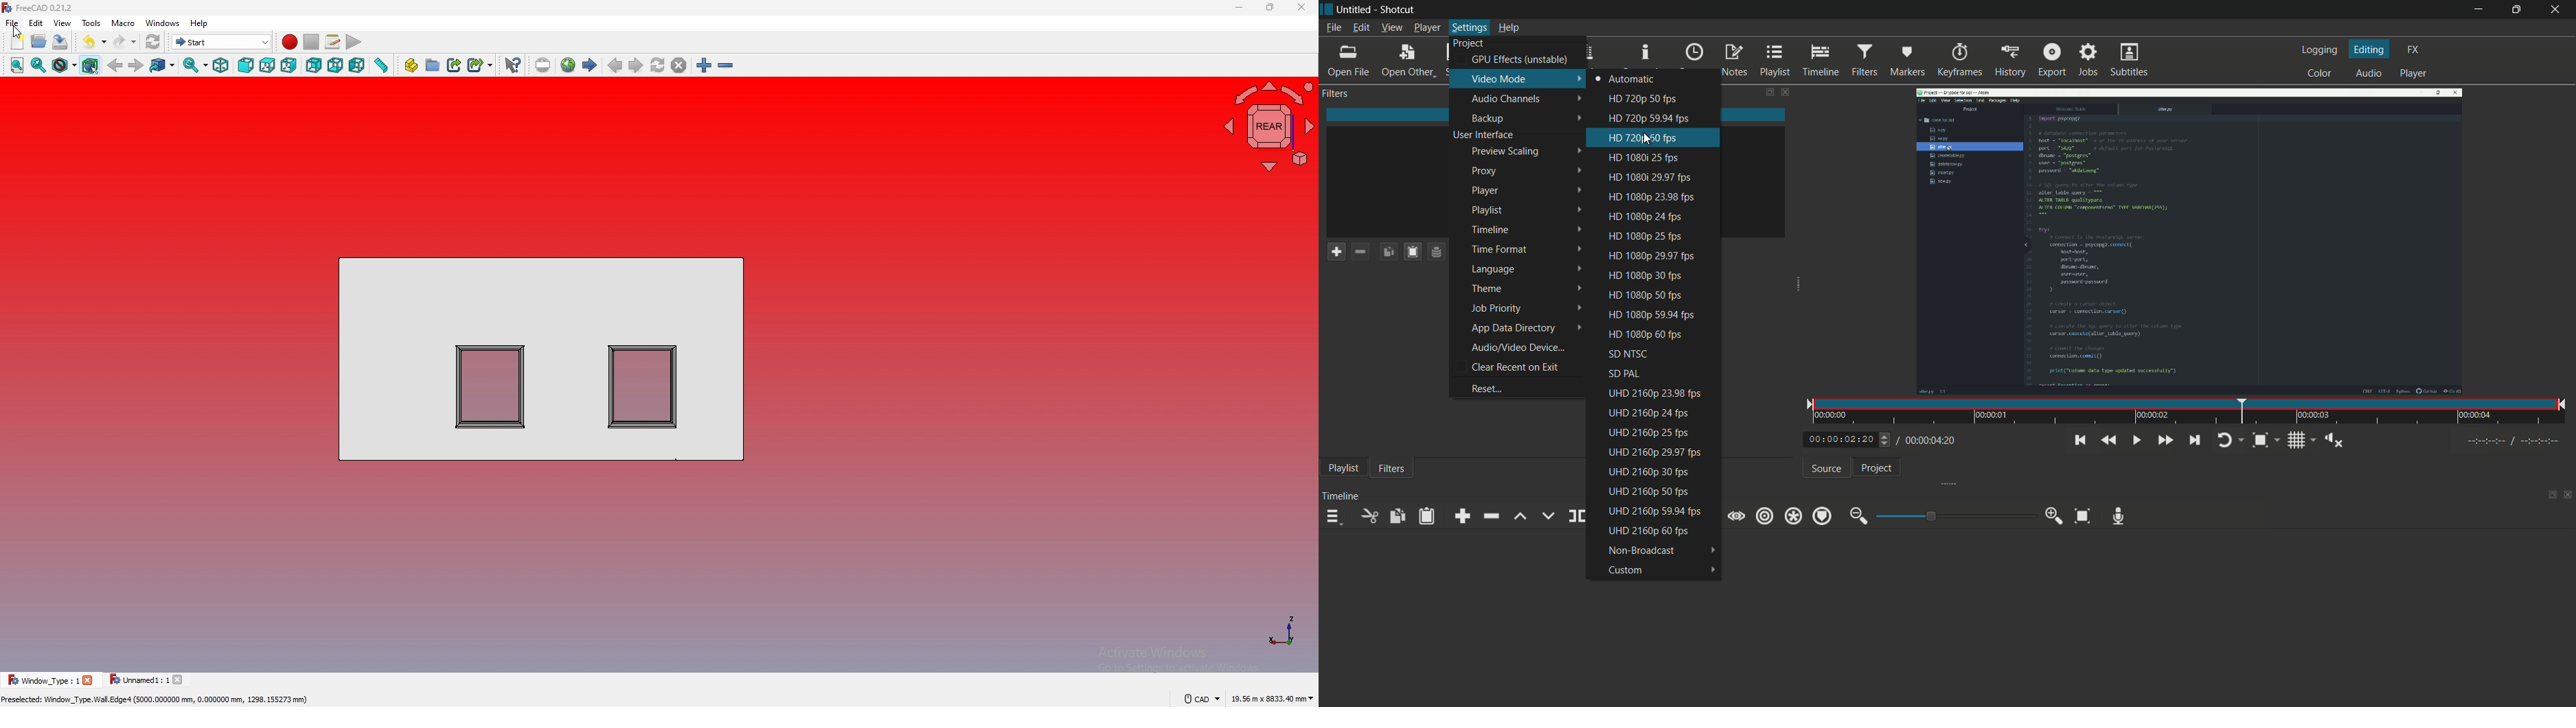 This screenshot has height=728, width=2576. Describe the element at coordinates (1518, 99) in the screenshot. I see `audio channels` at that location.